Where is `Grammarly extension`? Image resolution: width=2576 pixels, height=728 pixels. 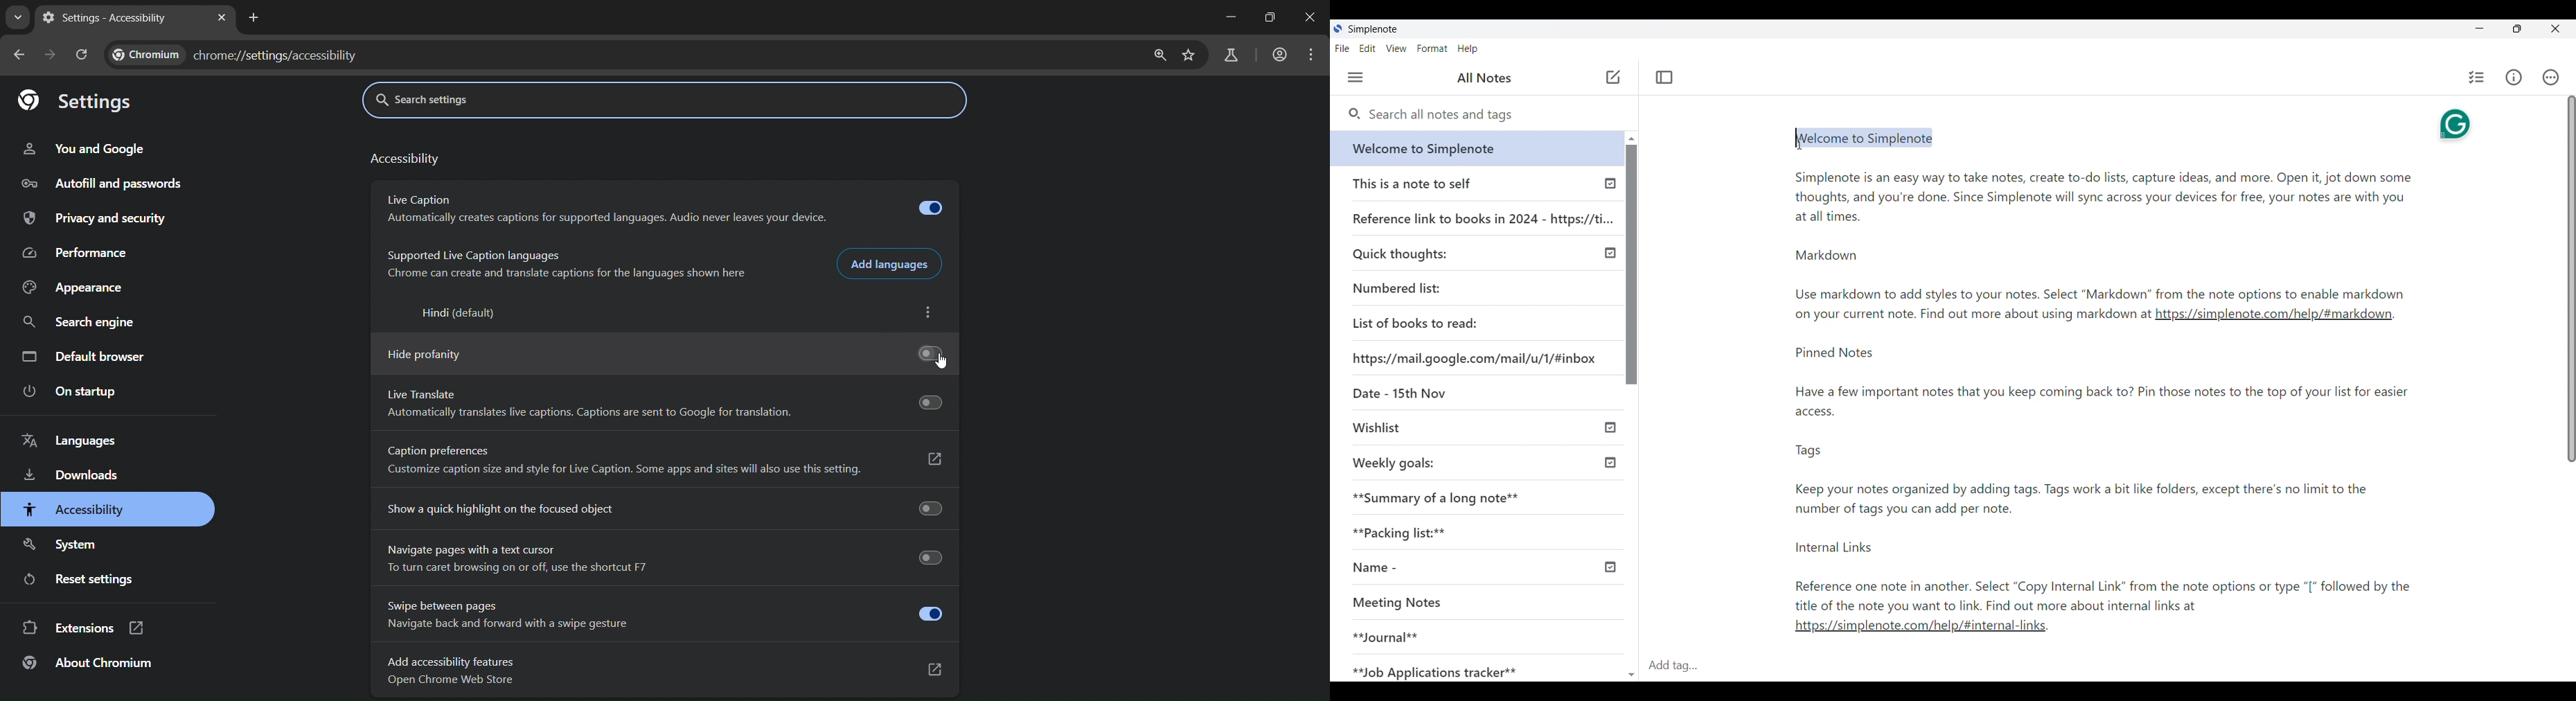
Grammarly extension is located at coordinates (2453, 123).